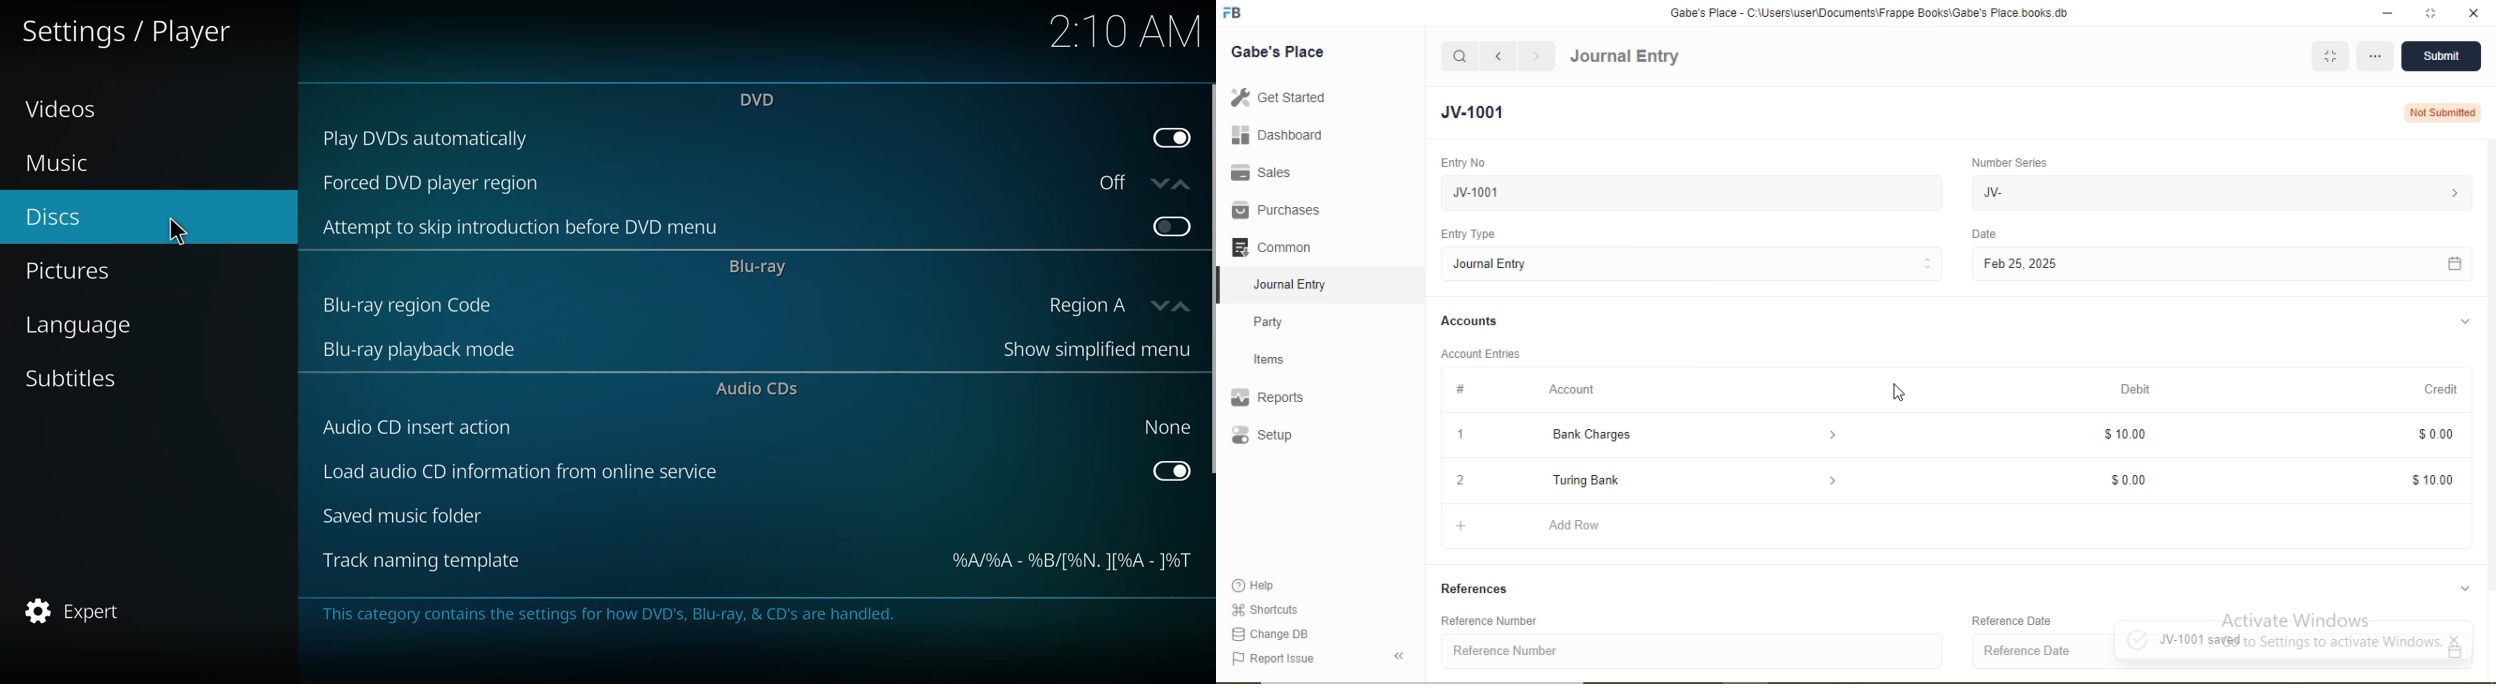 Image resolution: width=2520 pixels, height=700 pixels. What do you see at coordinates (1271, 633) in the screenshot?
I see `Change DB` at bounding box center [1271, 633].